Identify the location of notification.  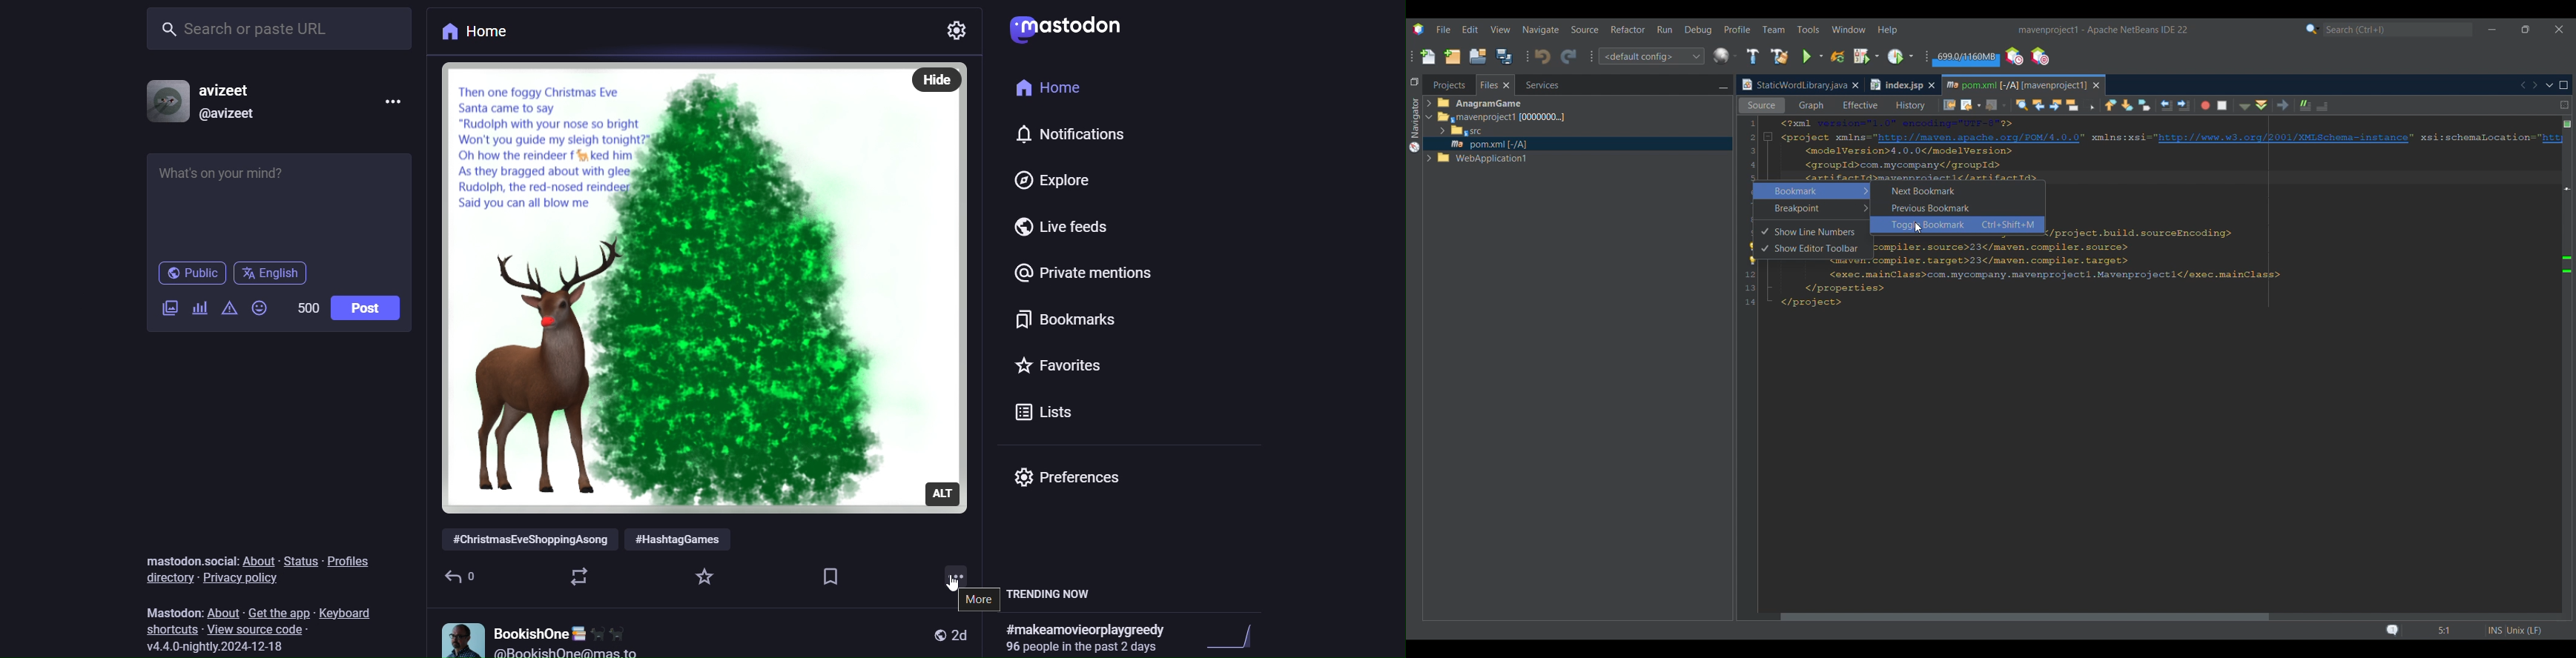
(1069, 134).